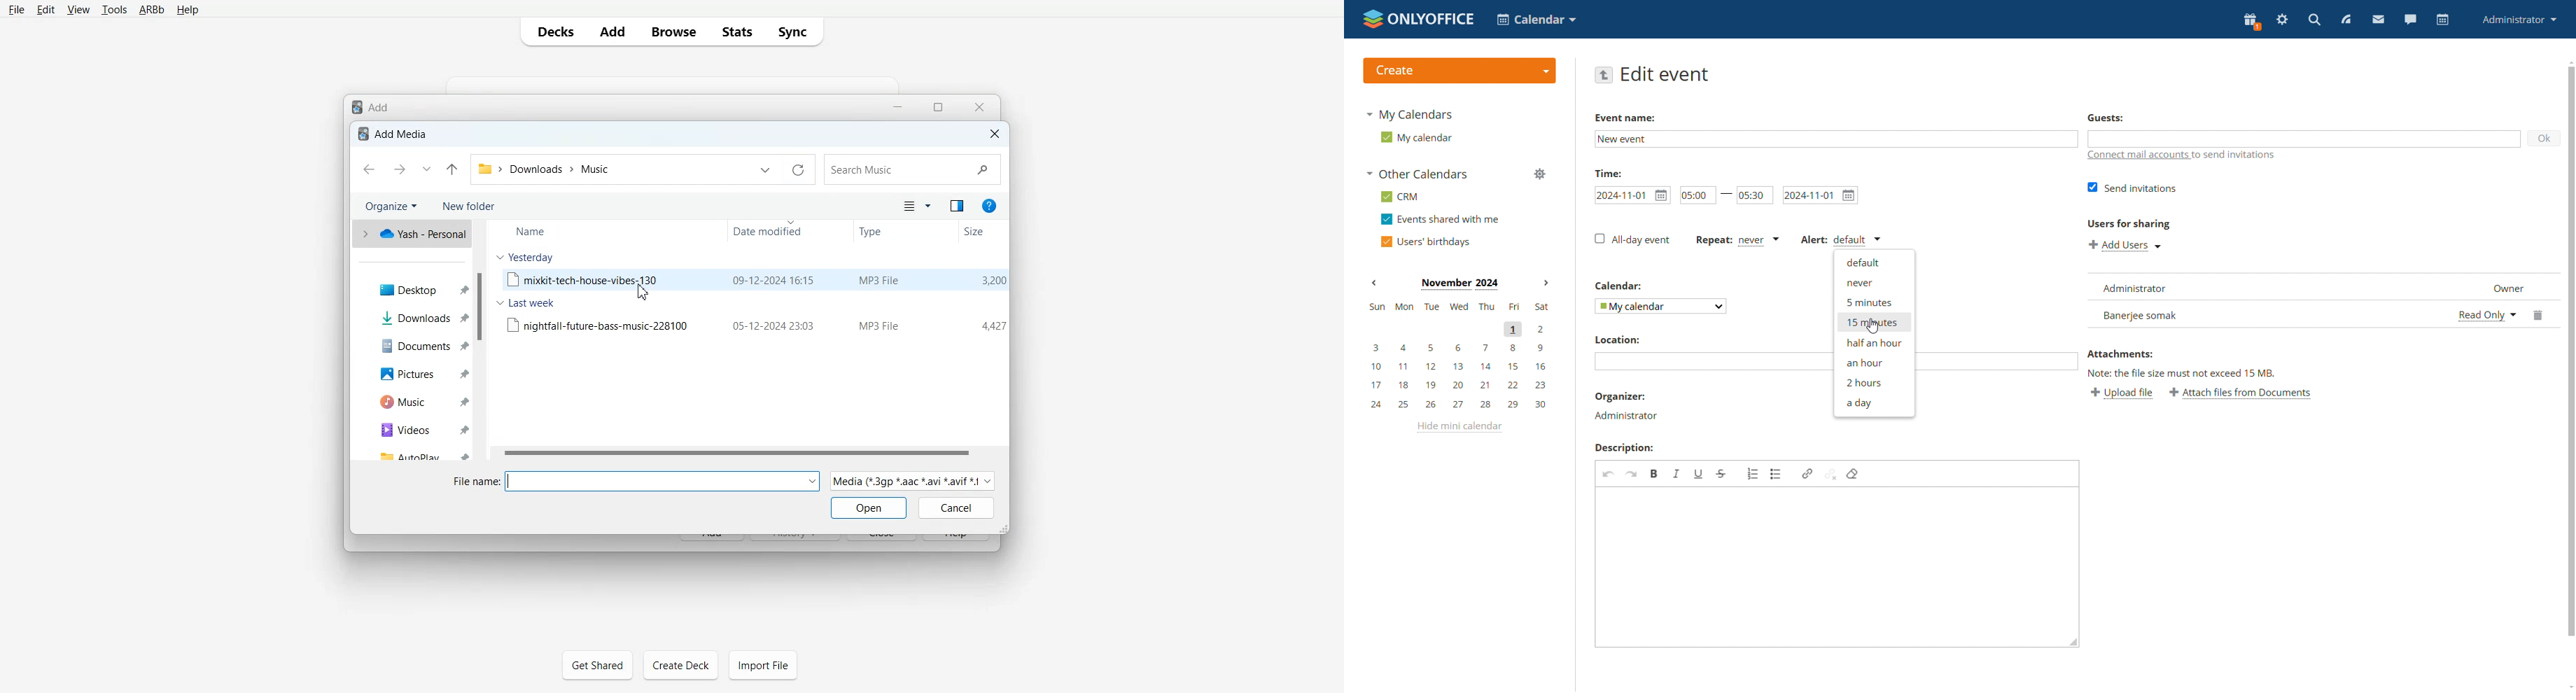  Describe the element at coordinates (754, 279) in the screenshot. I see `File` at that location.